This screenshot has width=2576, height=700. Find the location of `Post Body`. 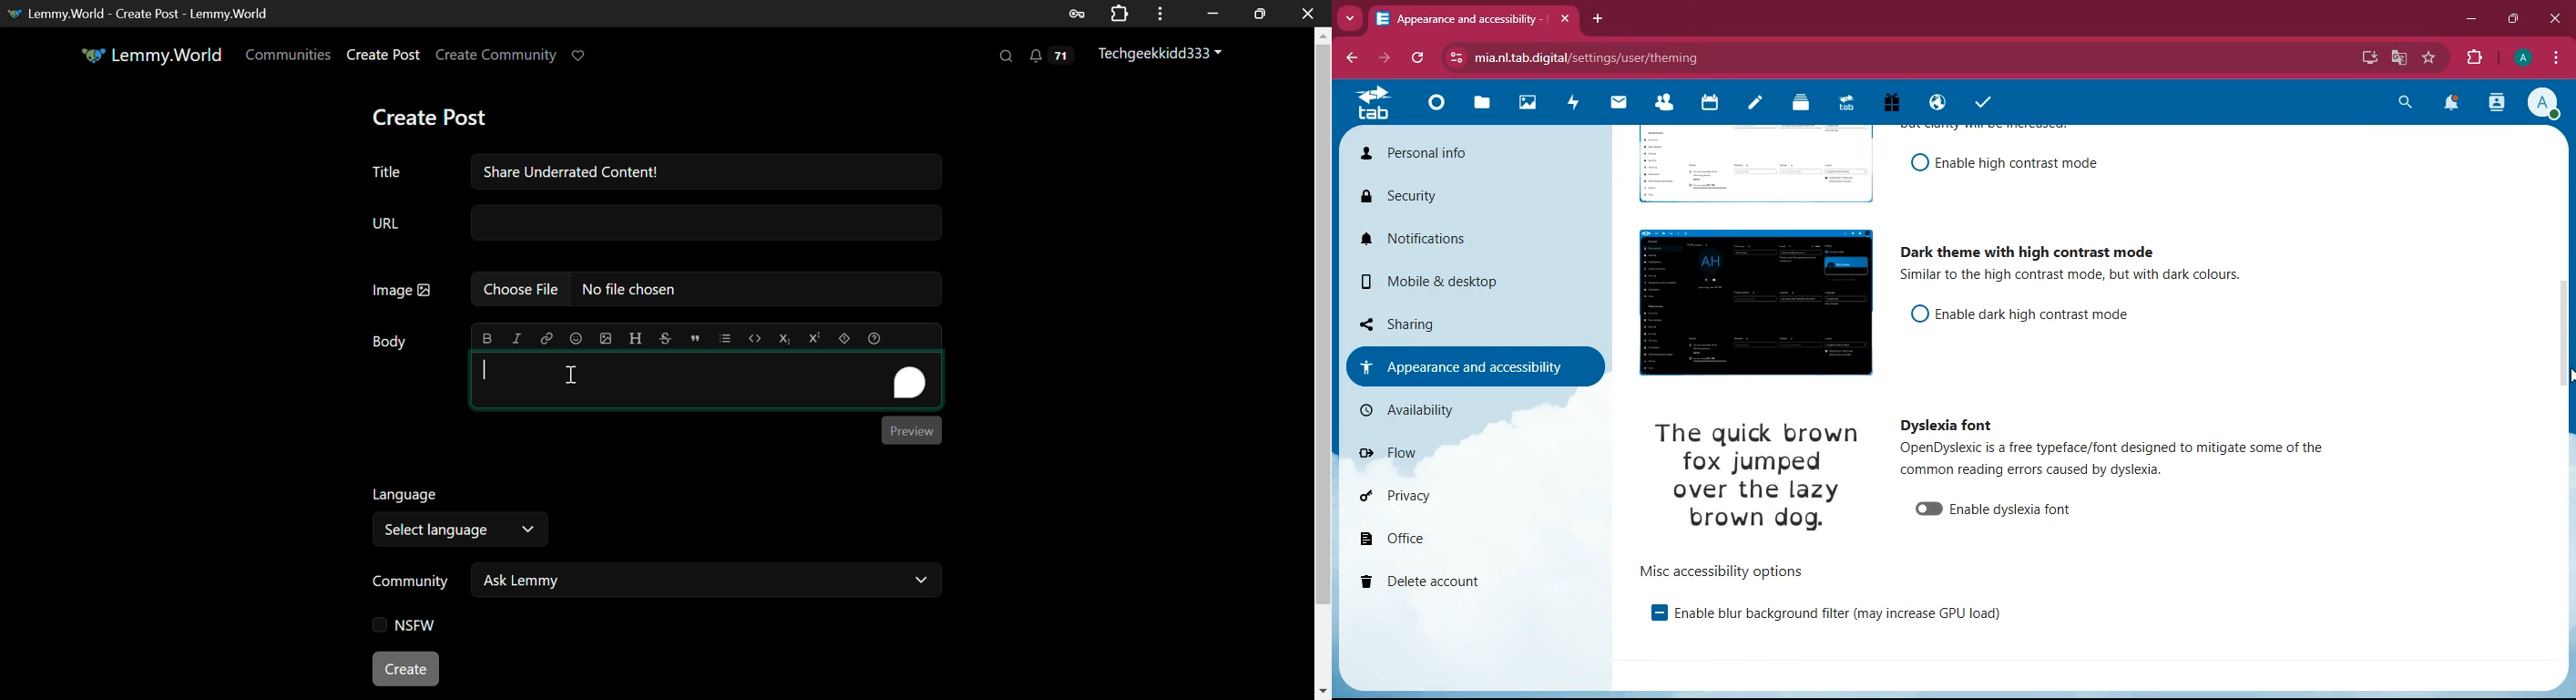

Post Body is located at coordinates (707, 378).